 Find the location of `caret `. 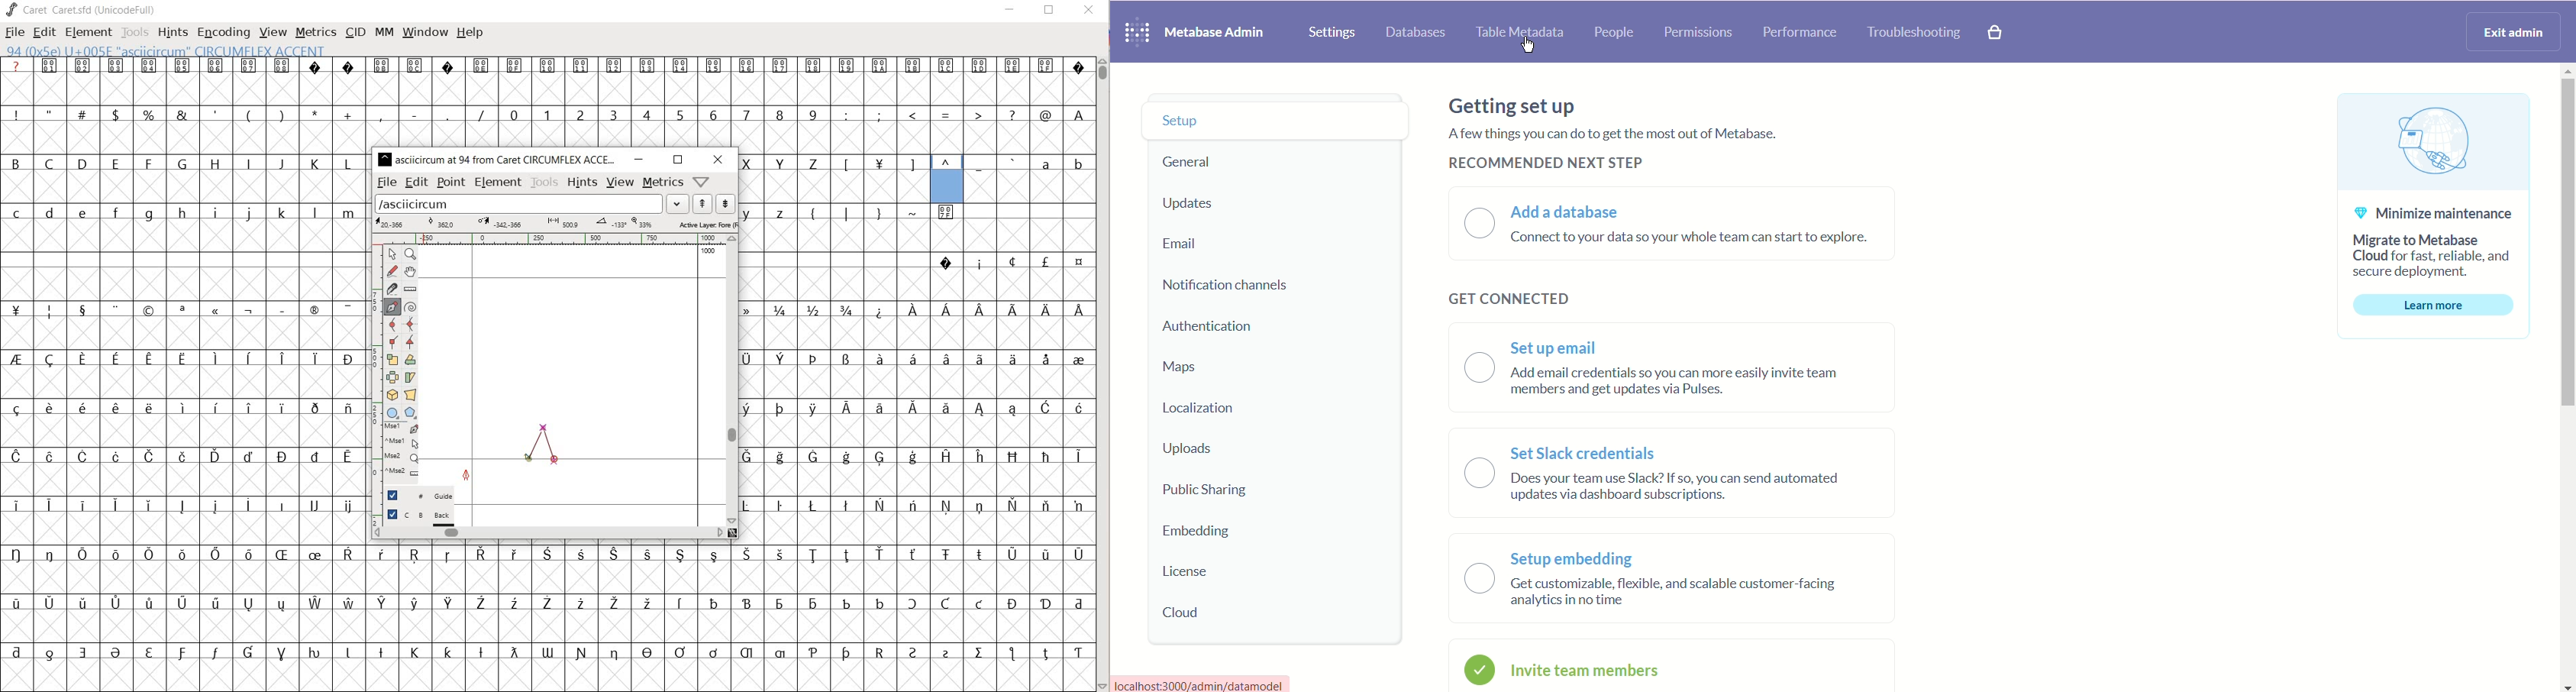

caret  is located at coordinates (538, 445).